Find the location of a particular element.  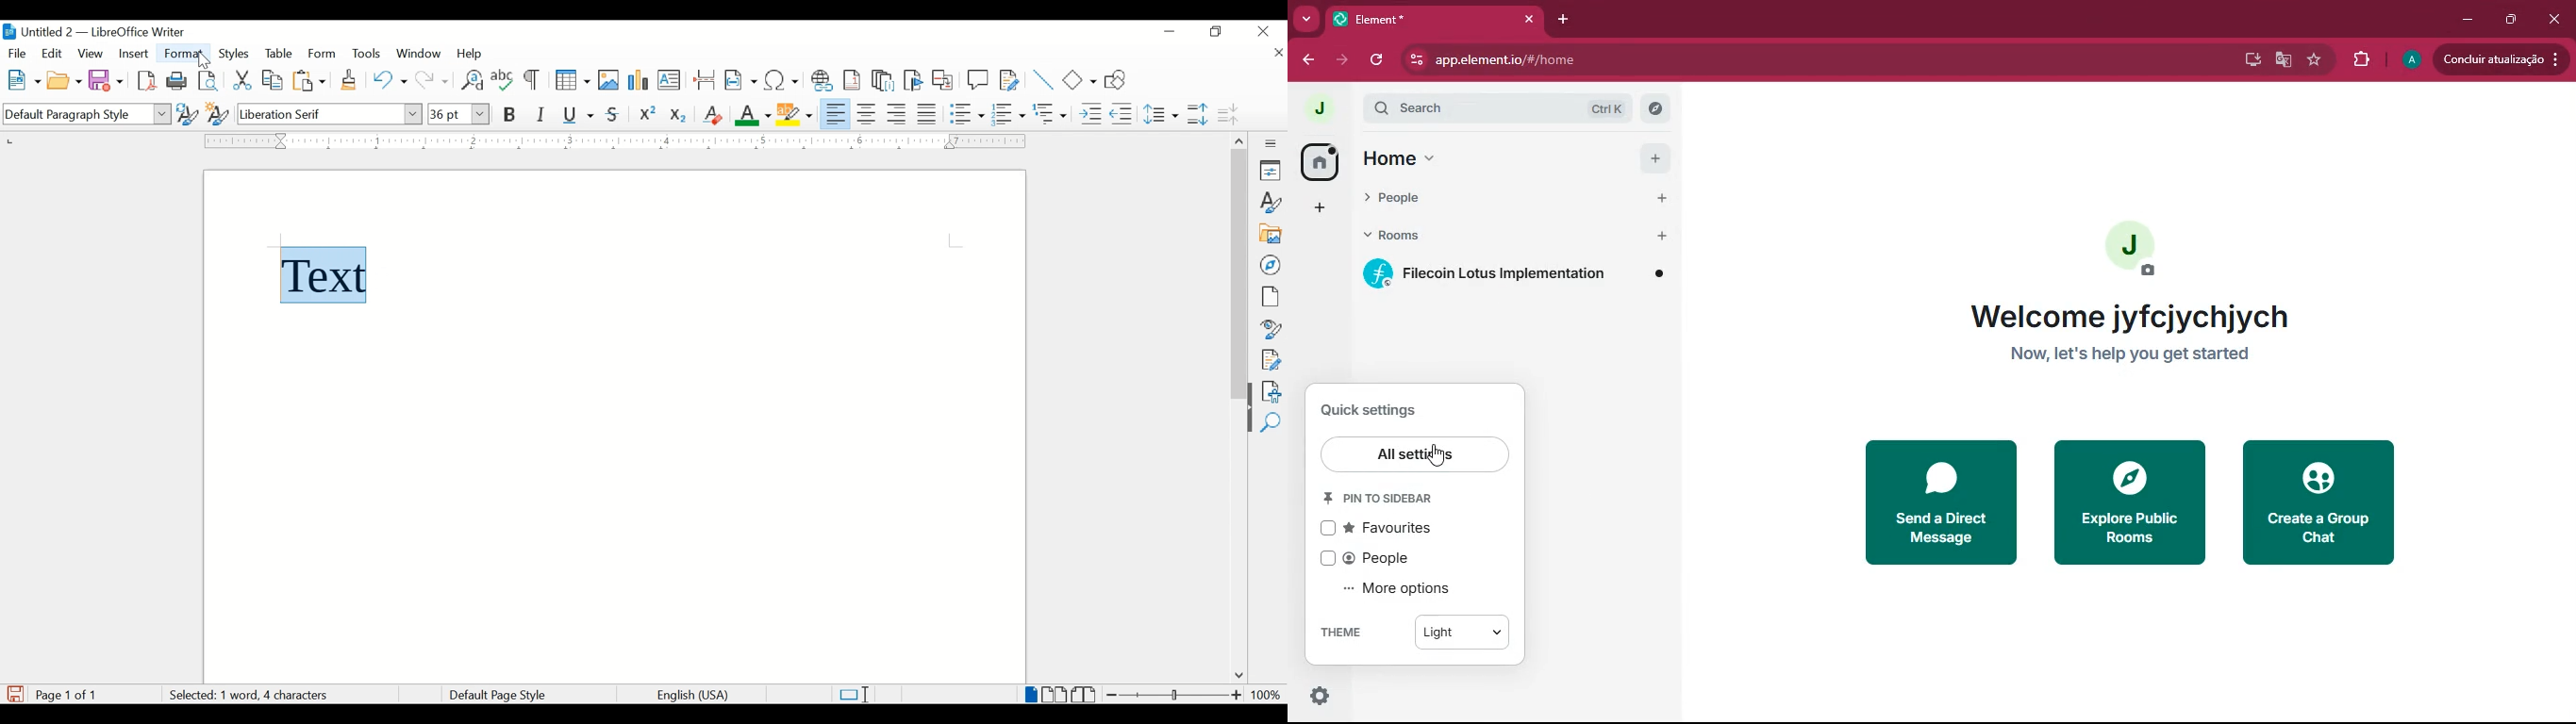

home is located at coordinates (1319, 162).